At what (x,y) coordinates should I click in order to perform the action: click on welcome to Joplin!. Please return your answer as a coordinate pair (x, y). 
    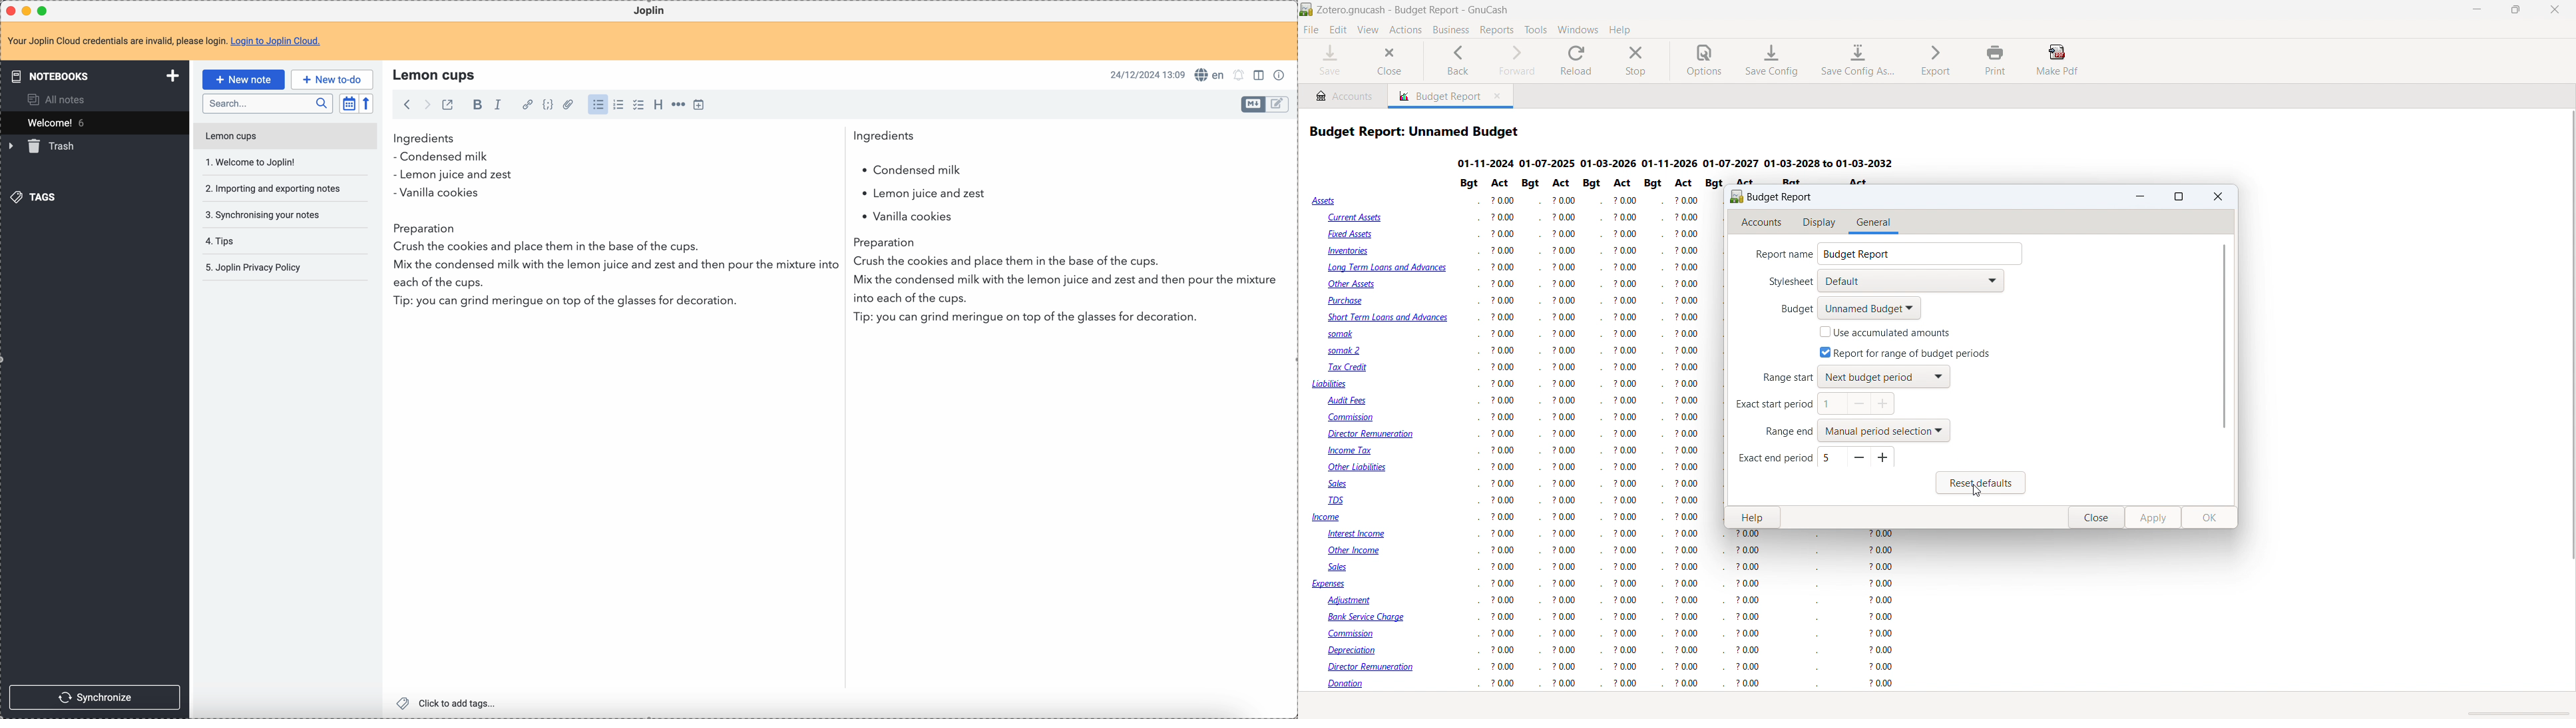
    Looking at the image, I should click on (252, 162).